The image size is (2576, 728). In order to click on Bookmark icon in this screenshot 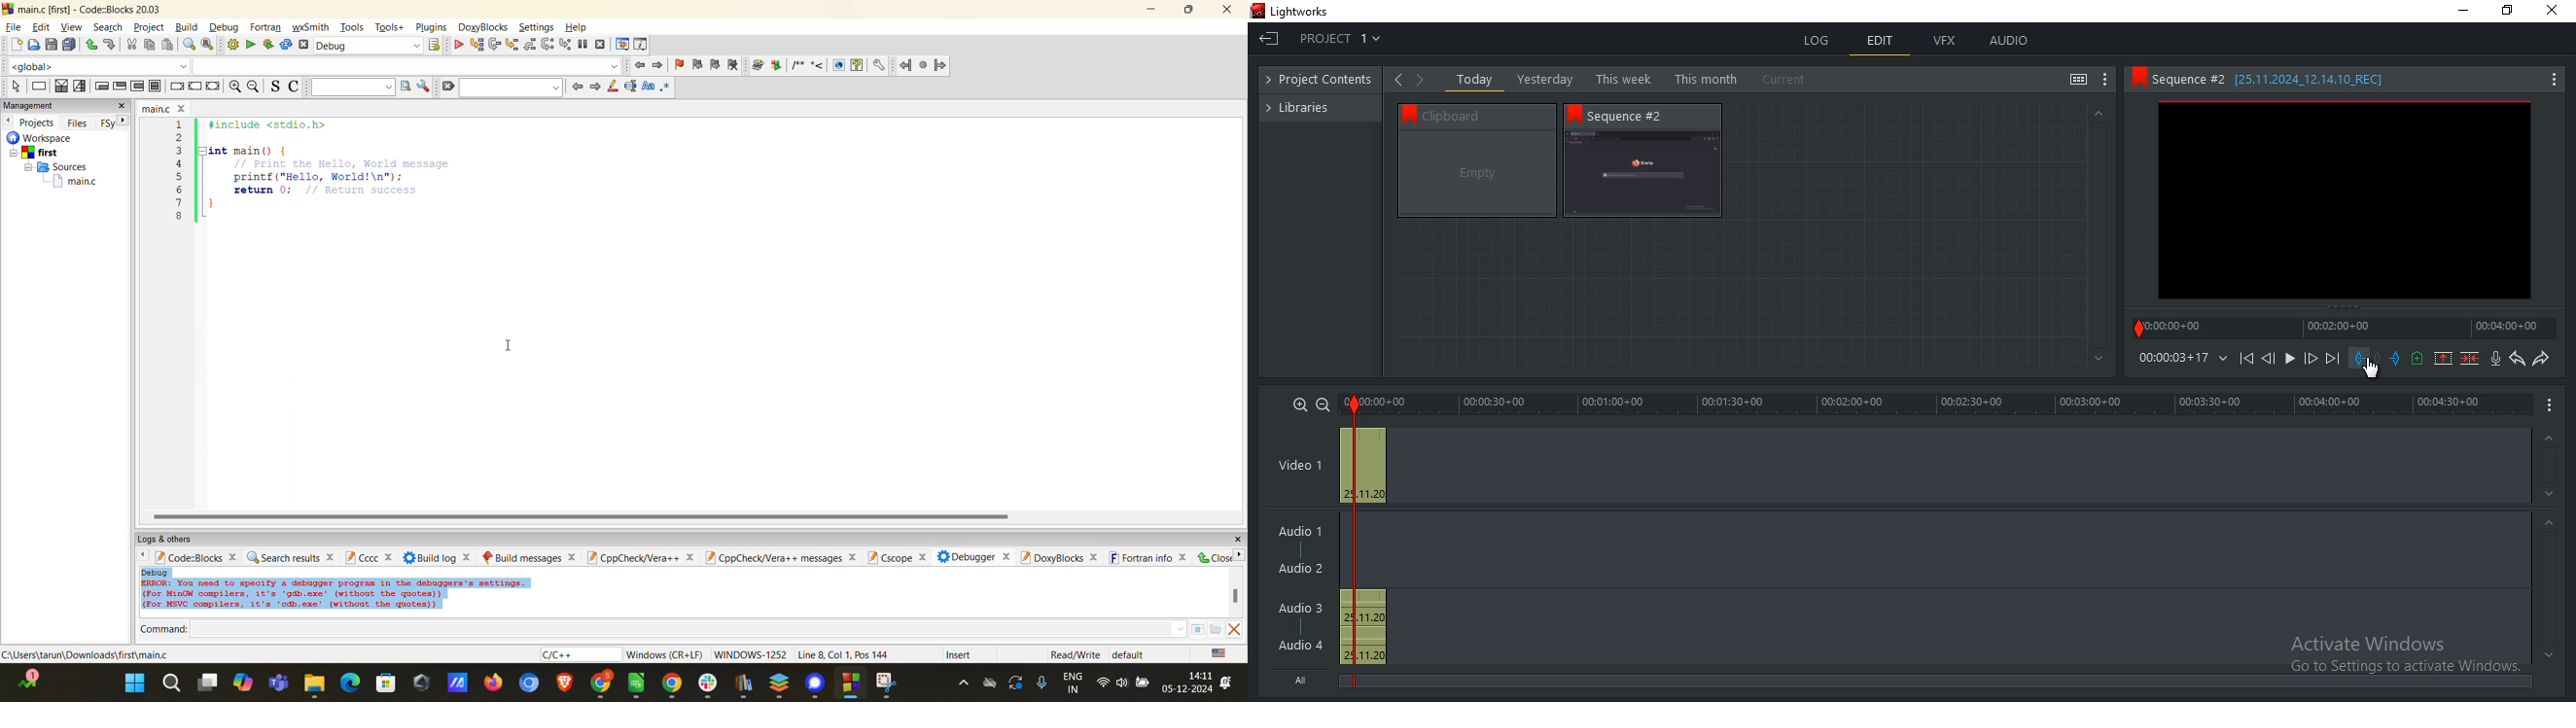, I will do `click(1405, 113)`.